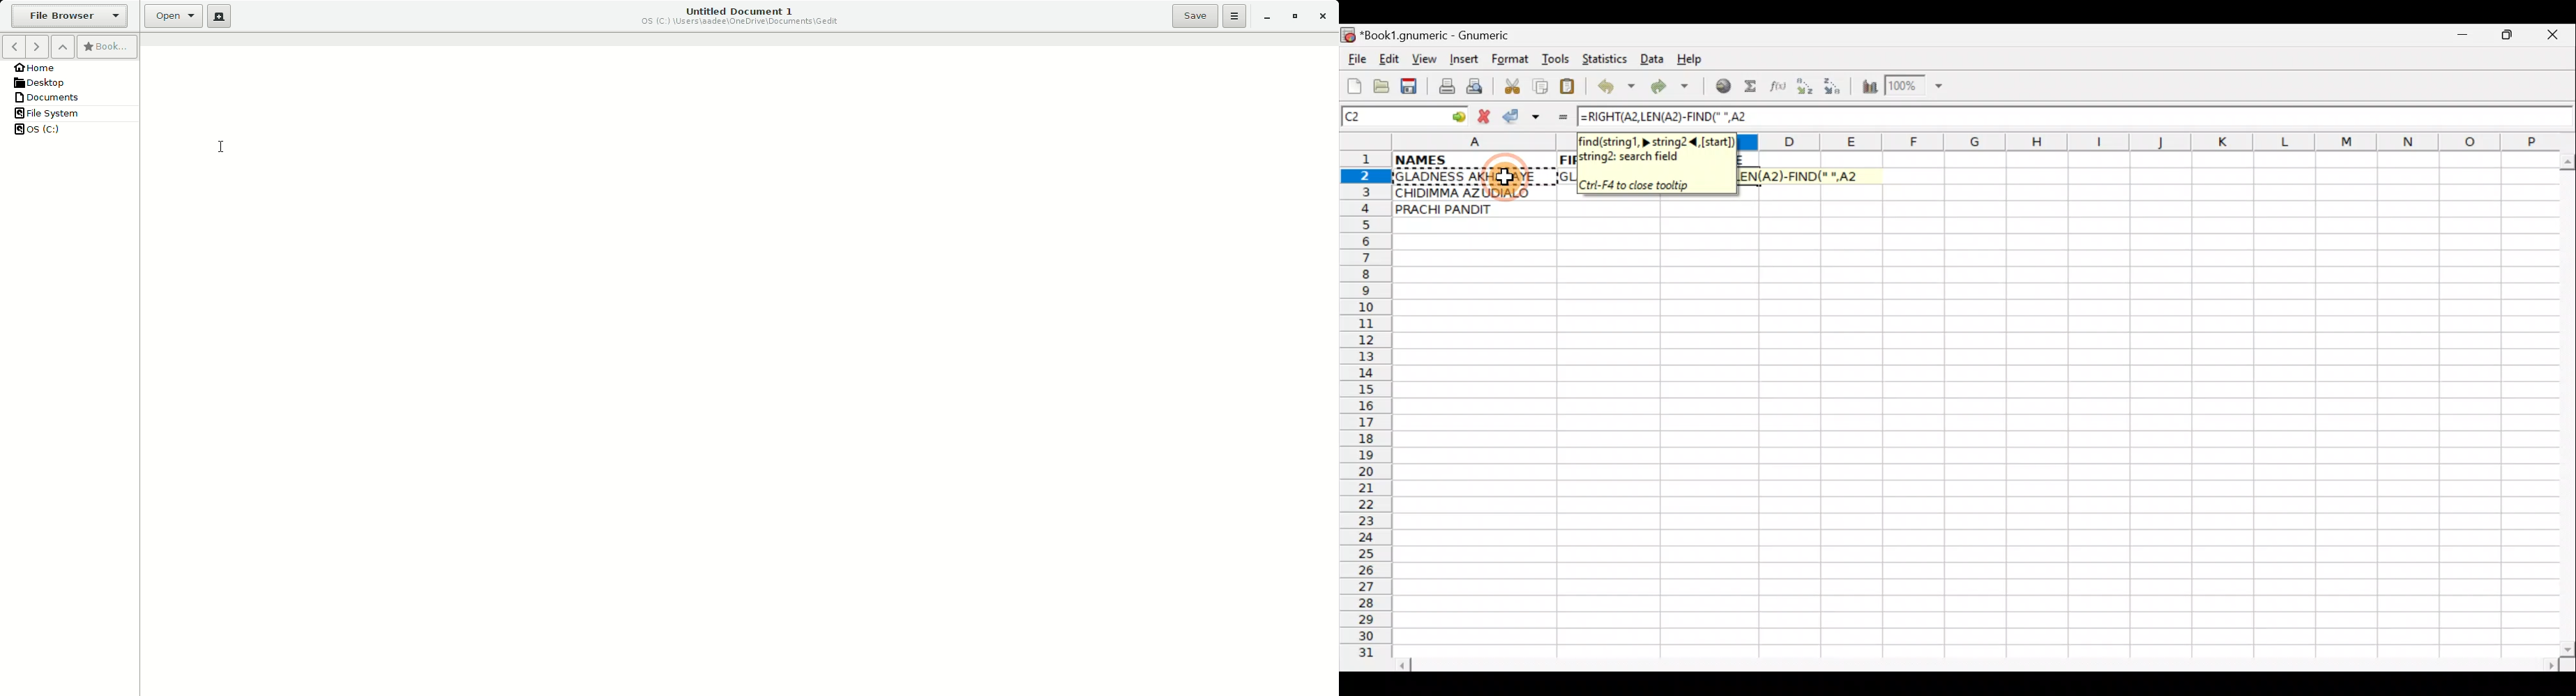 The width and height of the screenshot is (2576, 700). Describe the element at coordinates (1412, 87) in the screenshot. I see `Save current workbook` at that location.